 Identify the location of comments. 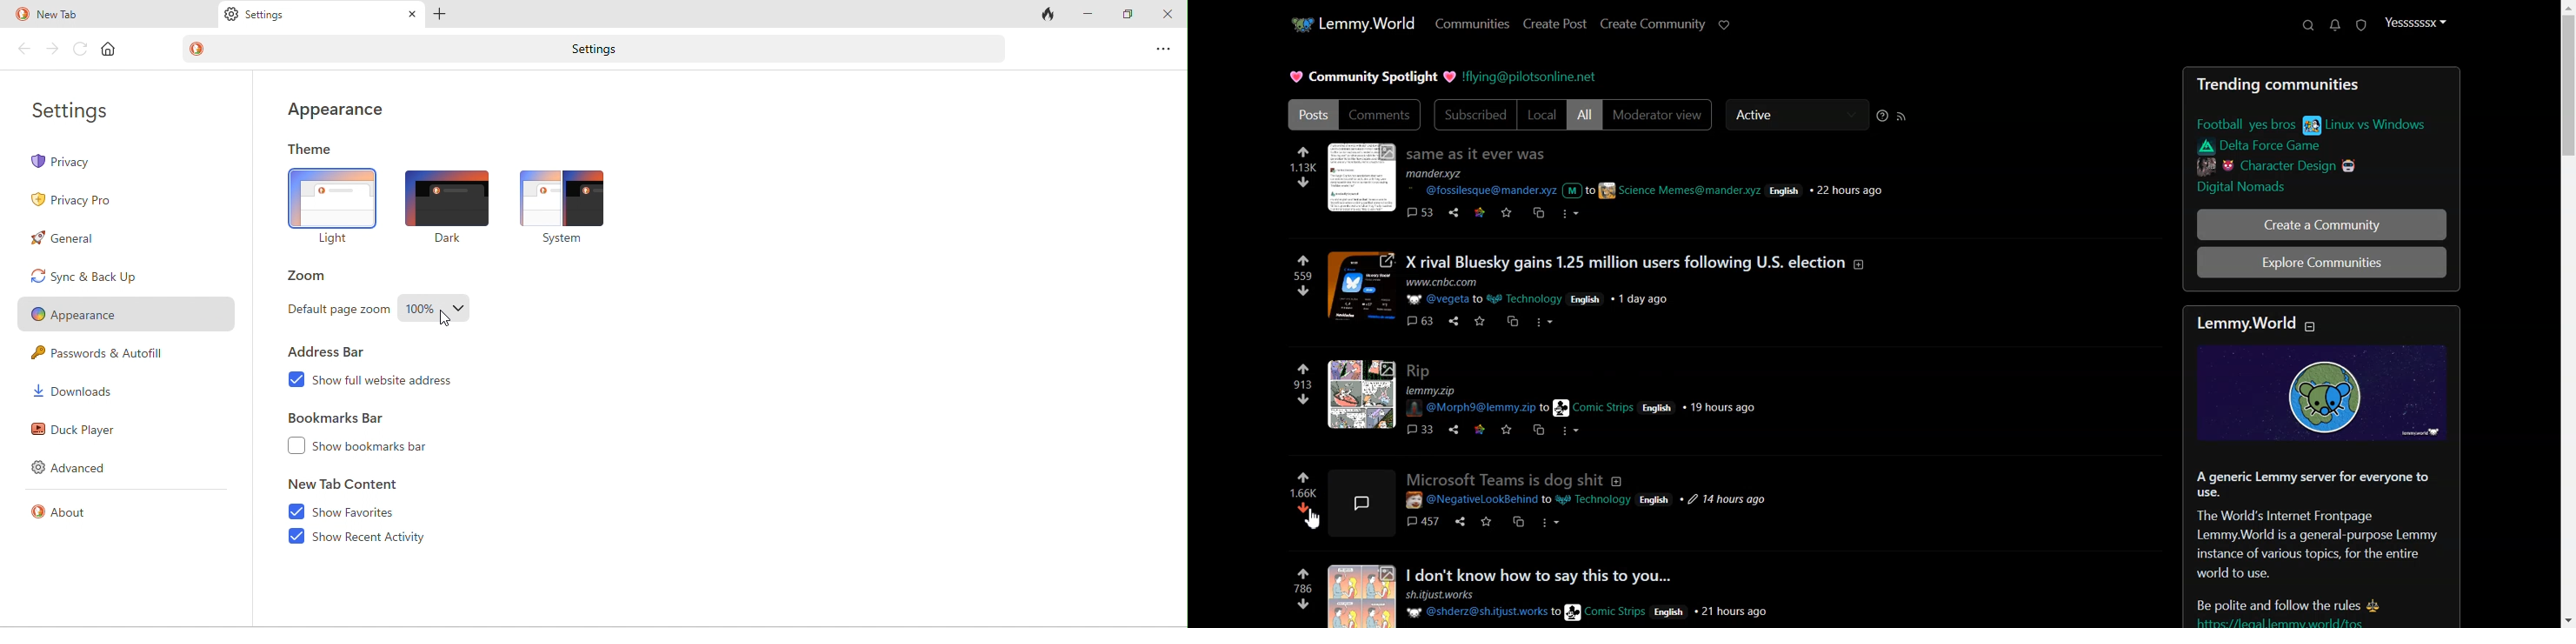
(1420, 213).